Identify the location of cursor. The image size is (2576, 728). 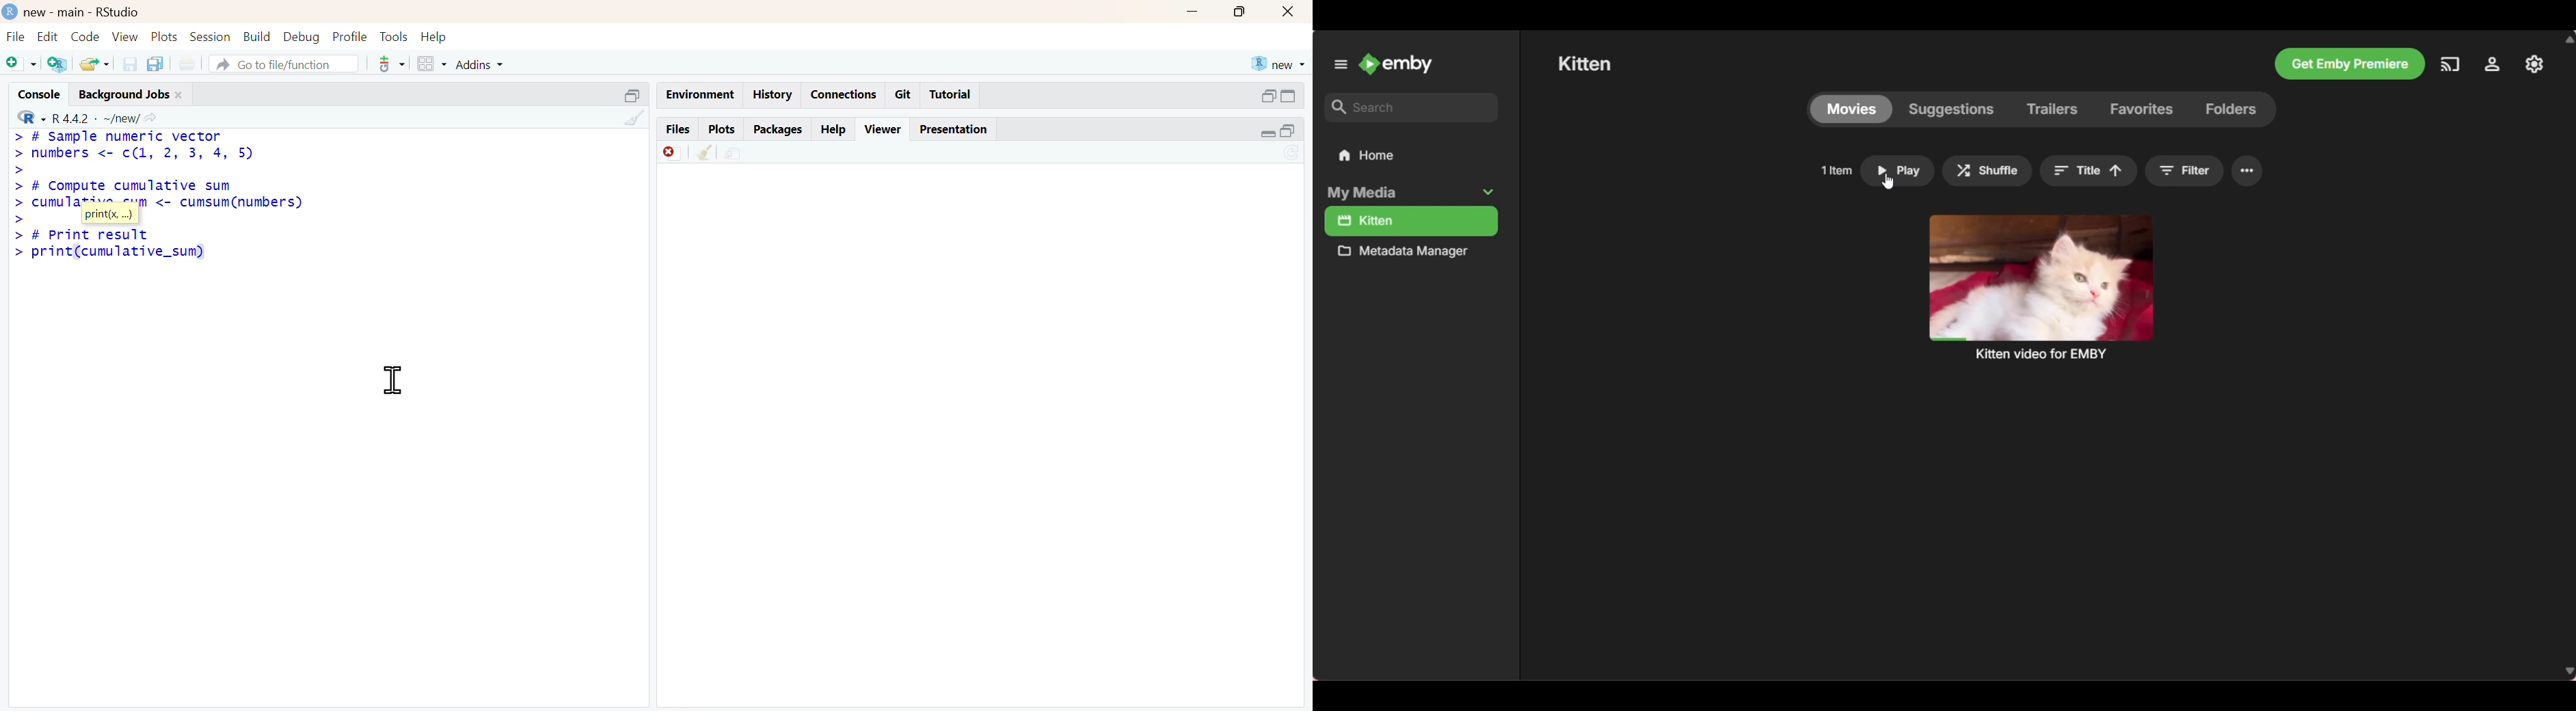
(1887, 182).